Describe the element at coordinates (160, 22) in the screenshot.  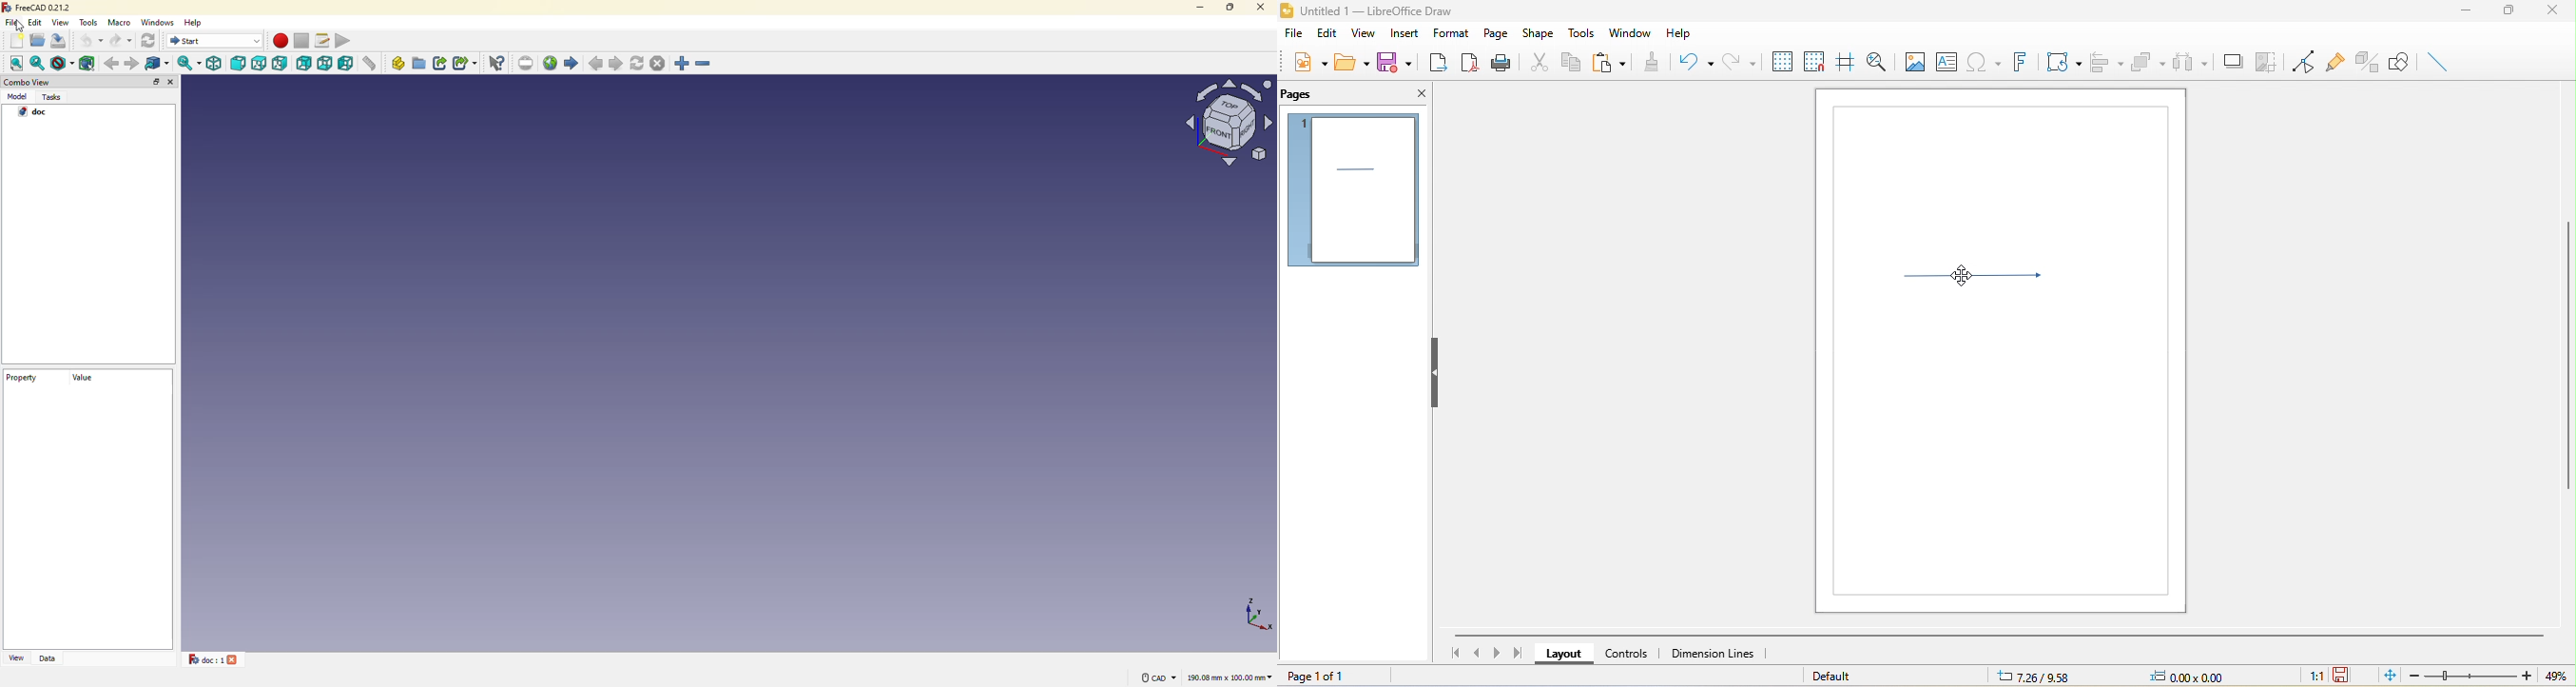
I see `windows` at that location.